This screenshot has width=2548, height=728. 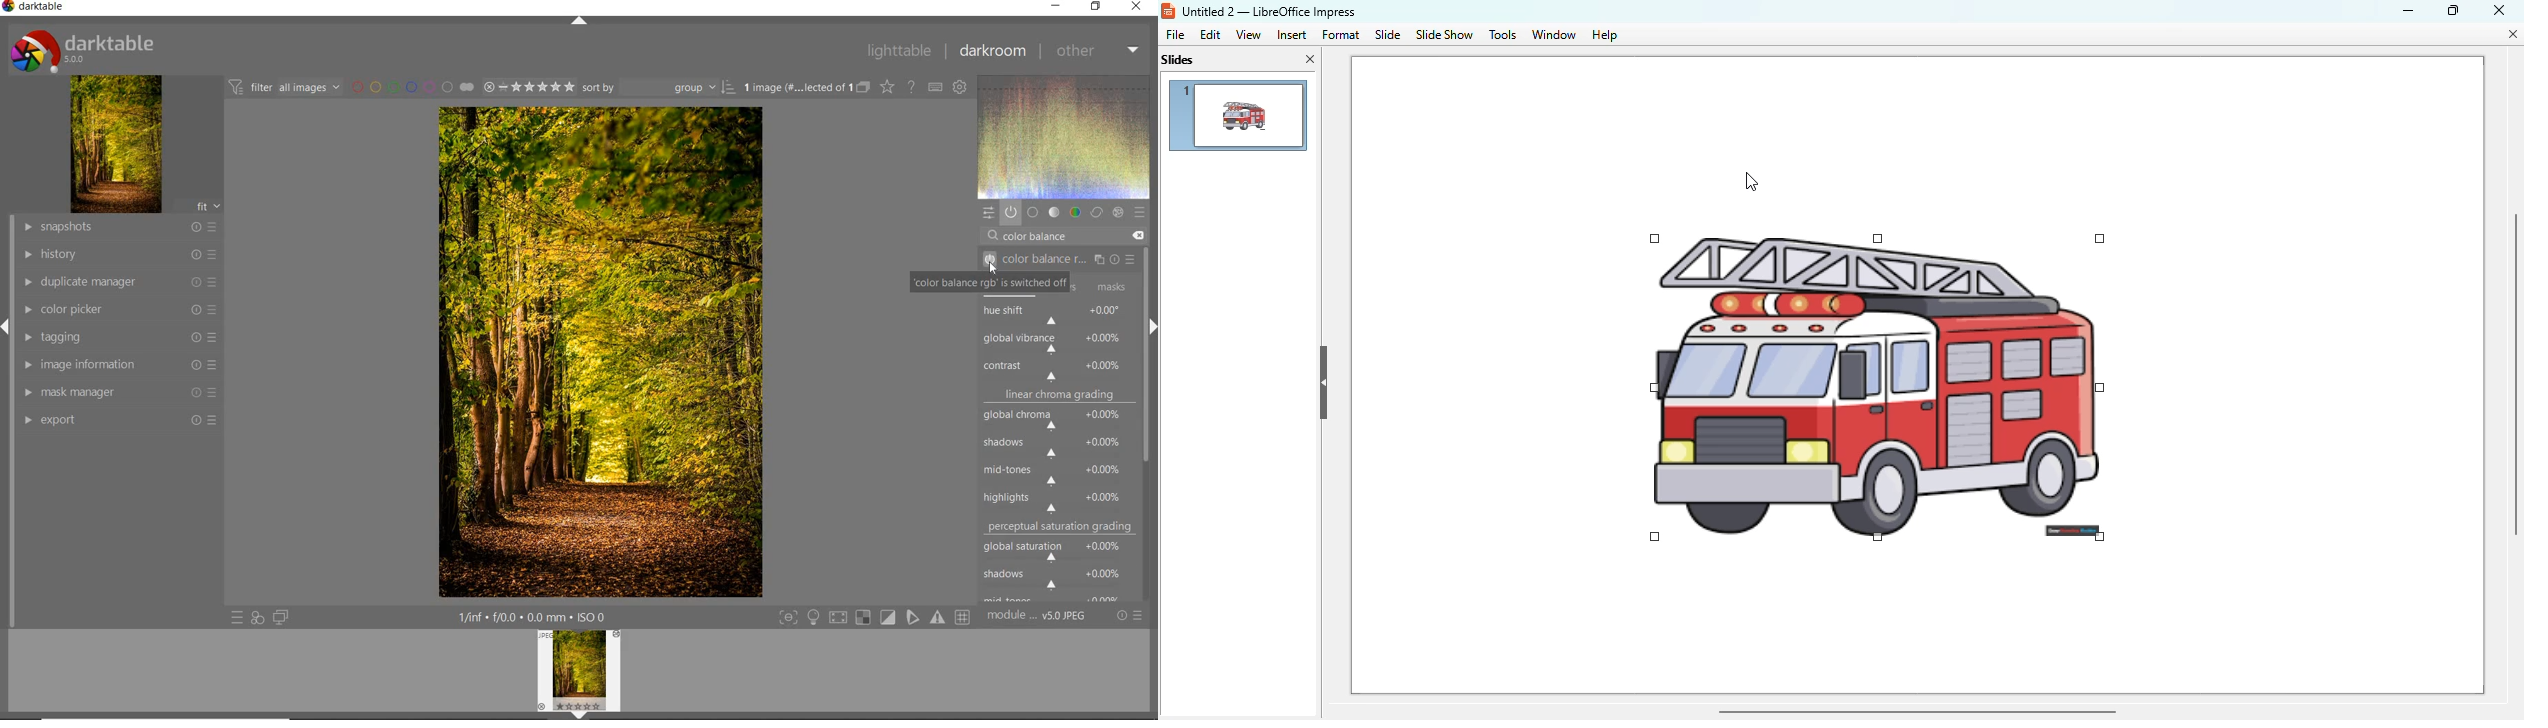 I want to click on mask manager, so click(x=121, y=392).